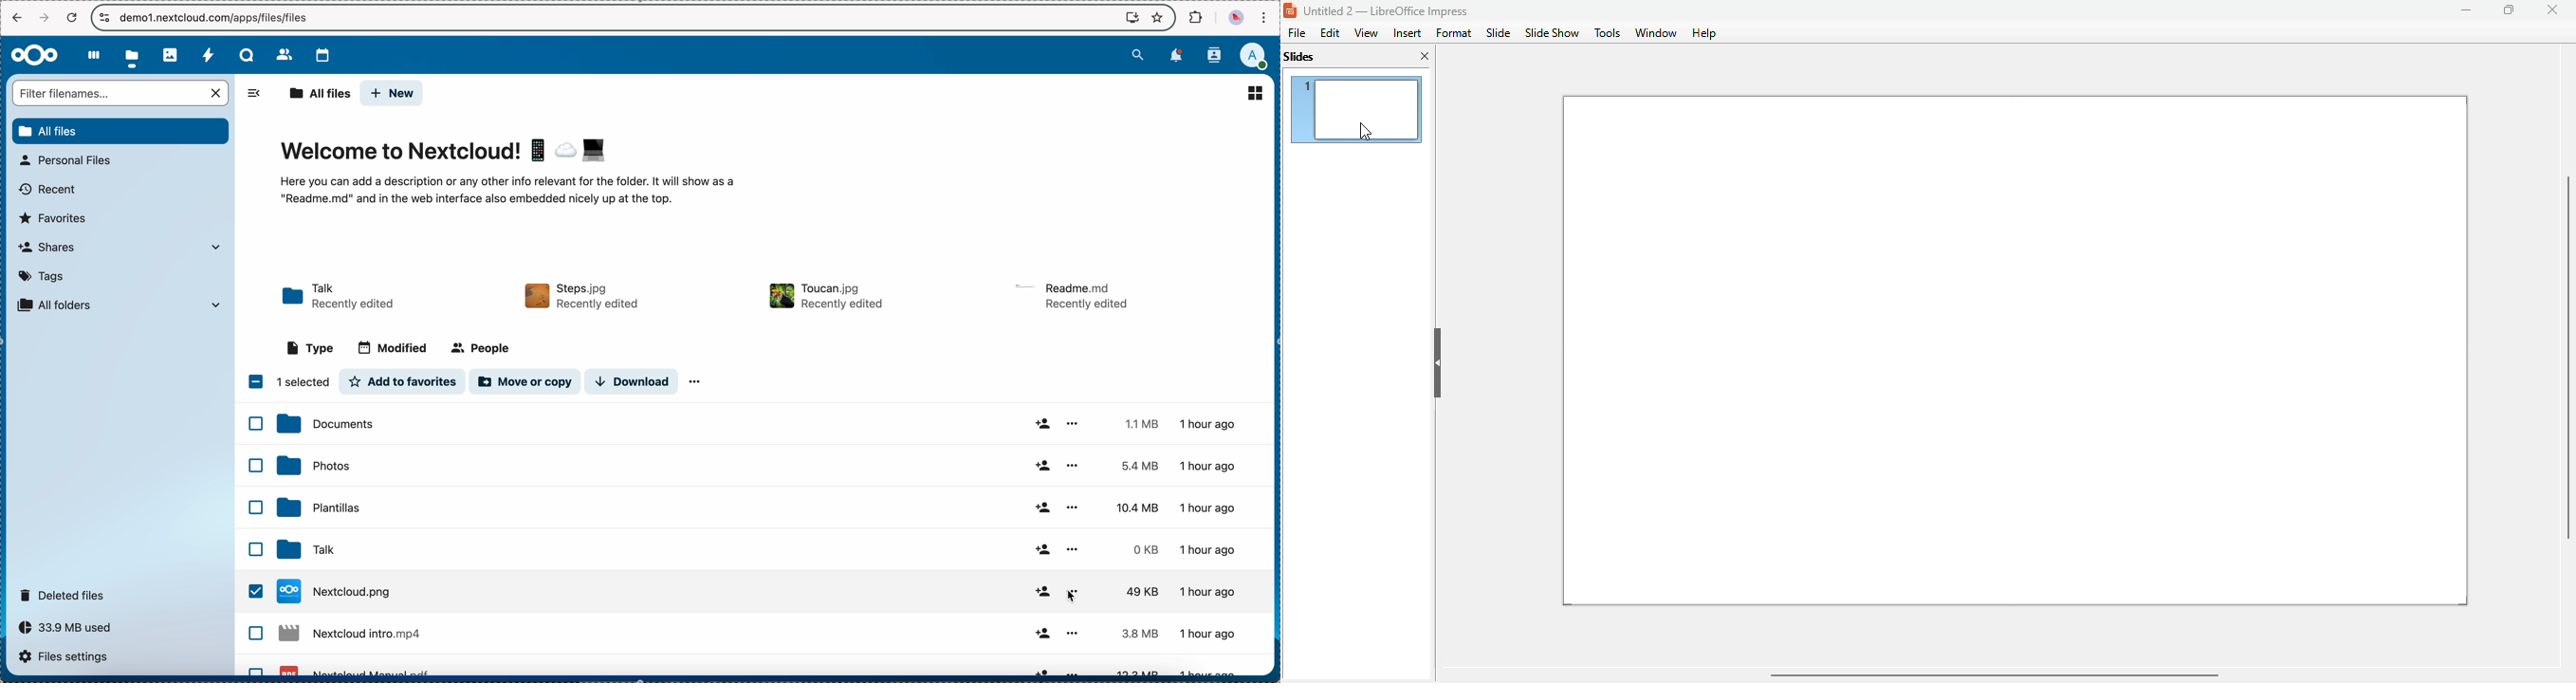  Describe the element at coordinates (42, 19) in the screenshot. I see `navigate foward` at that location.